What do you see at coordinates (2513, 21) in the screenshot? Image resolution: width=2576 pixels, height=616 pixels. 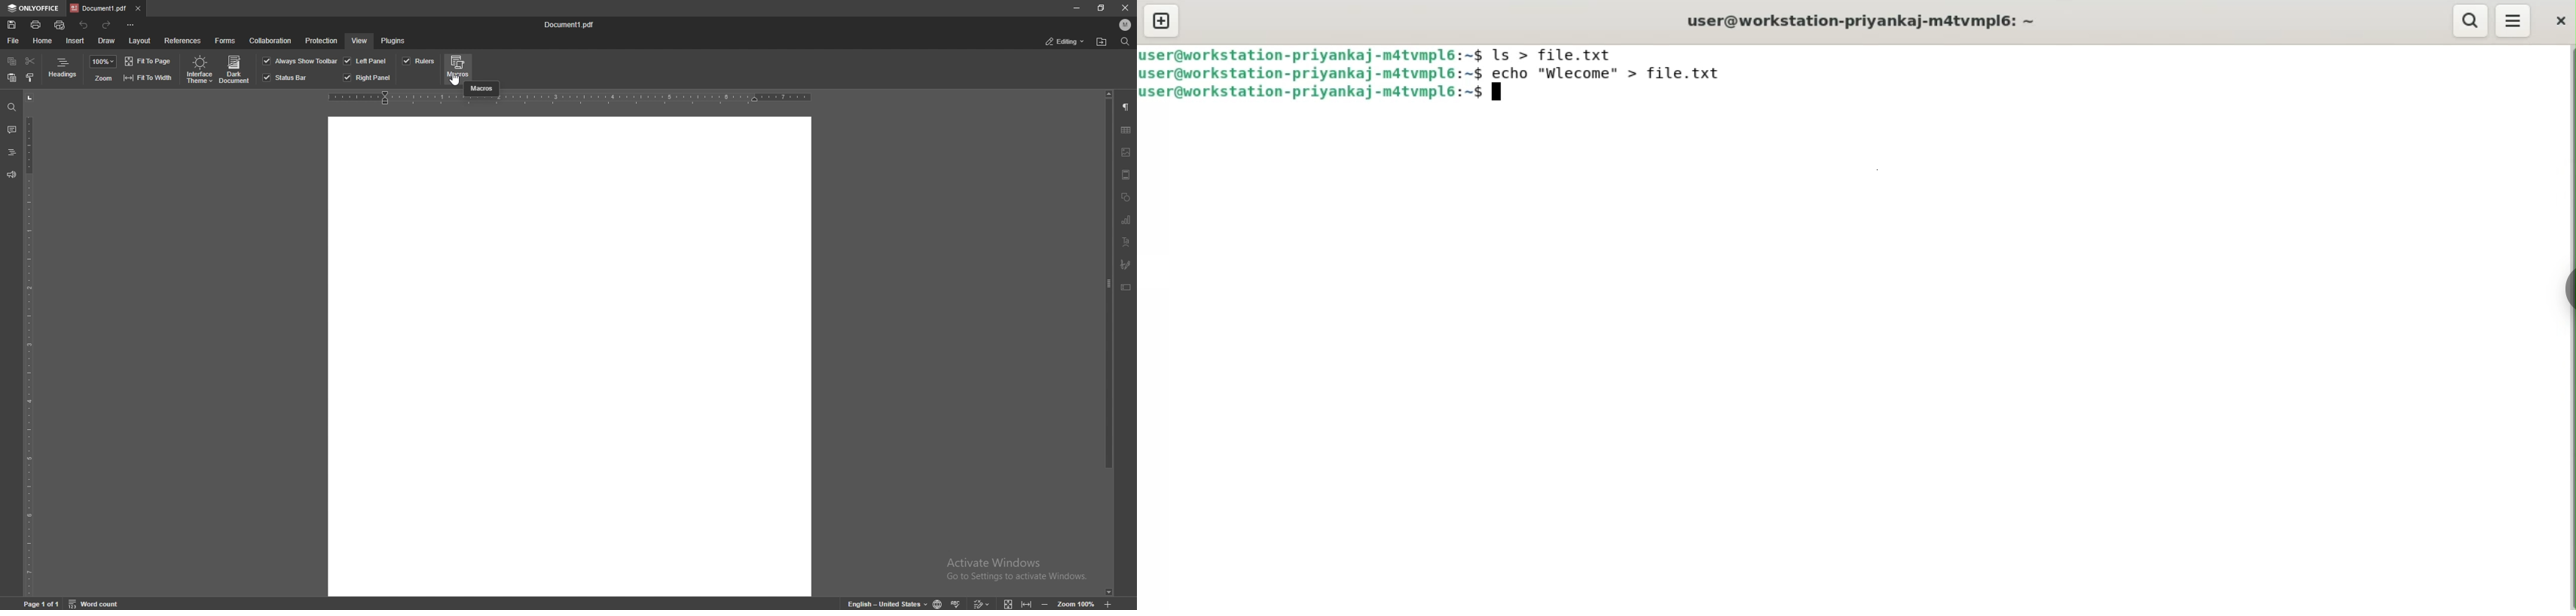 I see `menu` at bounding box center [2513, 21].